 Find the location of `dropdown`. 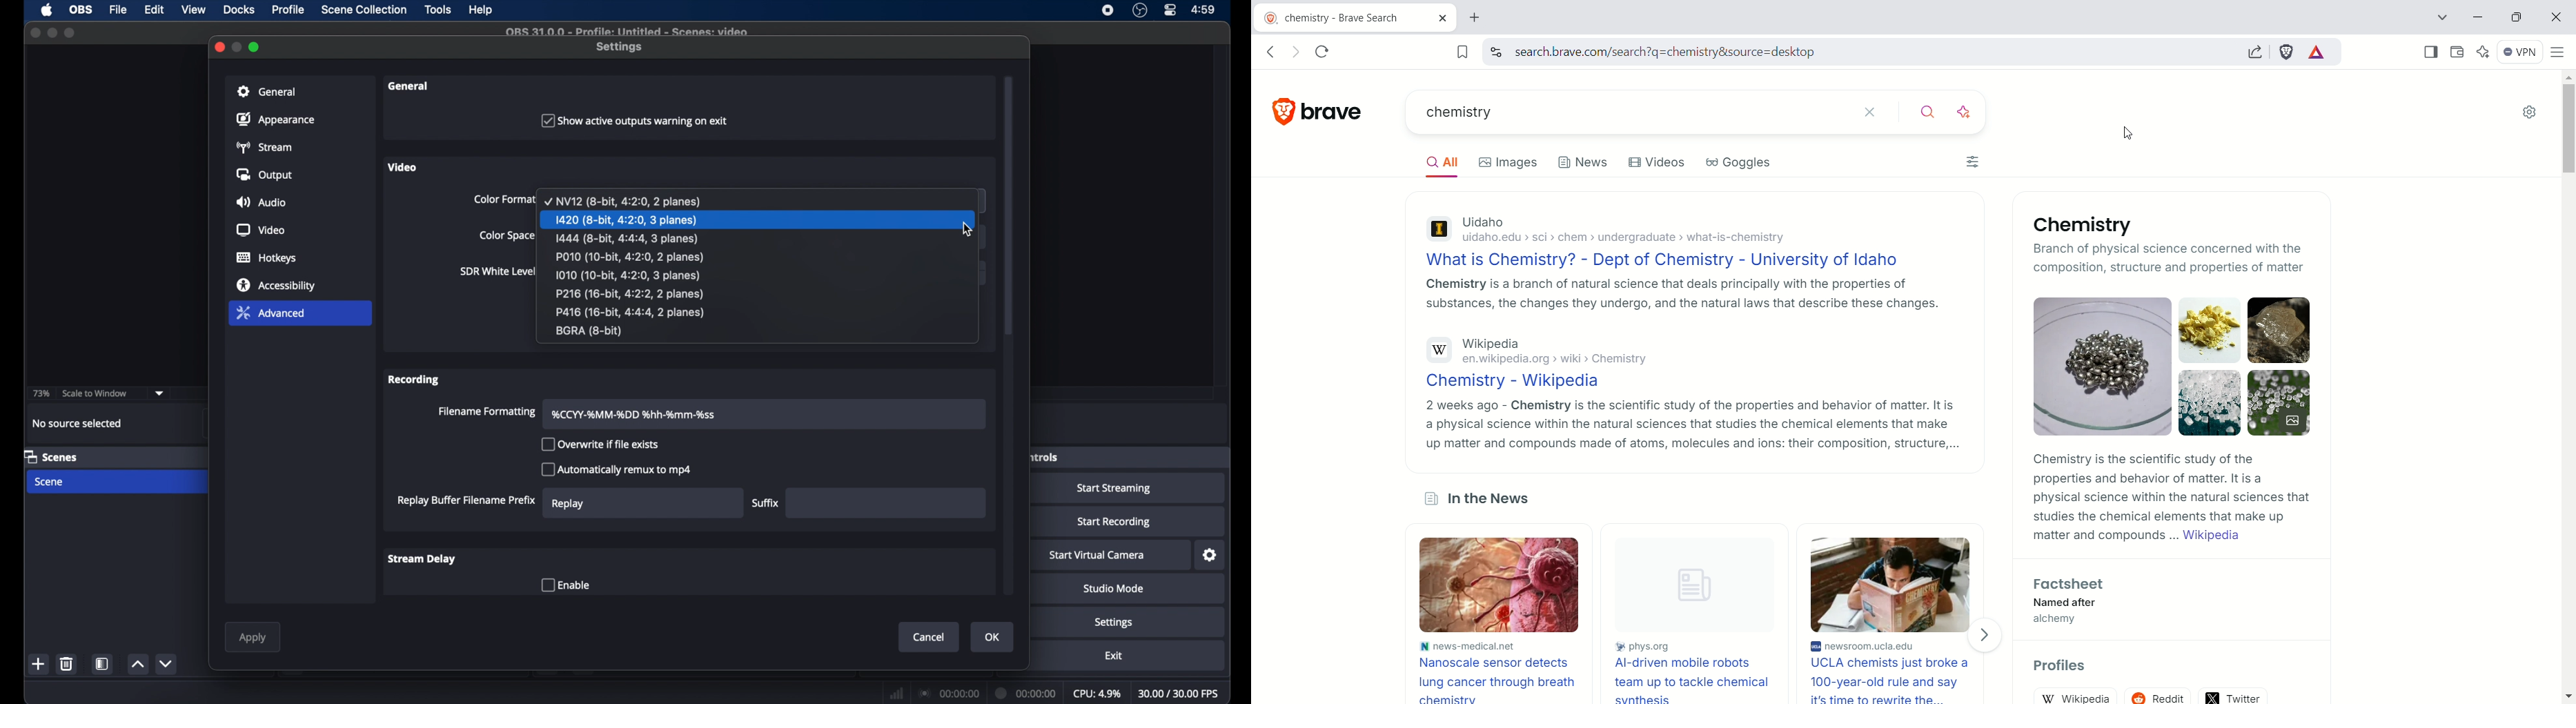

dropdown is located at coordinates (160, 393).